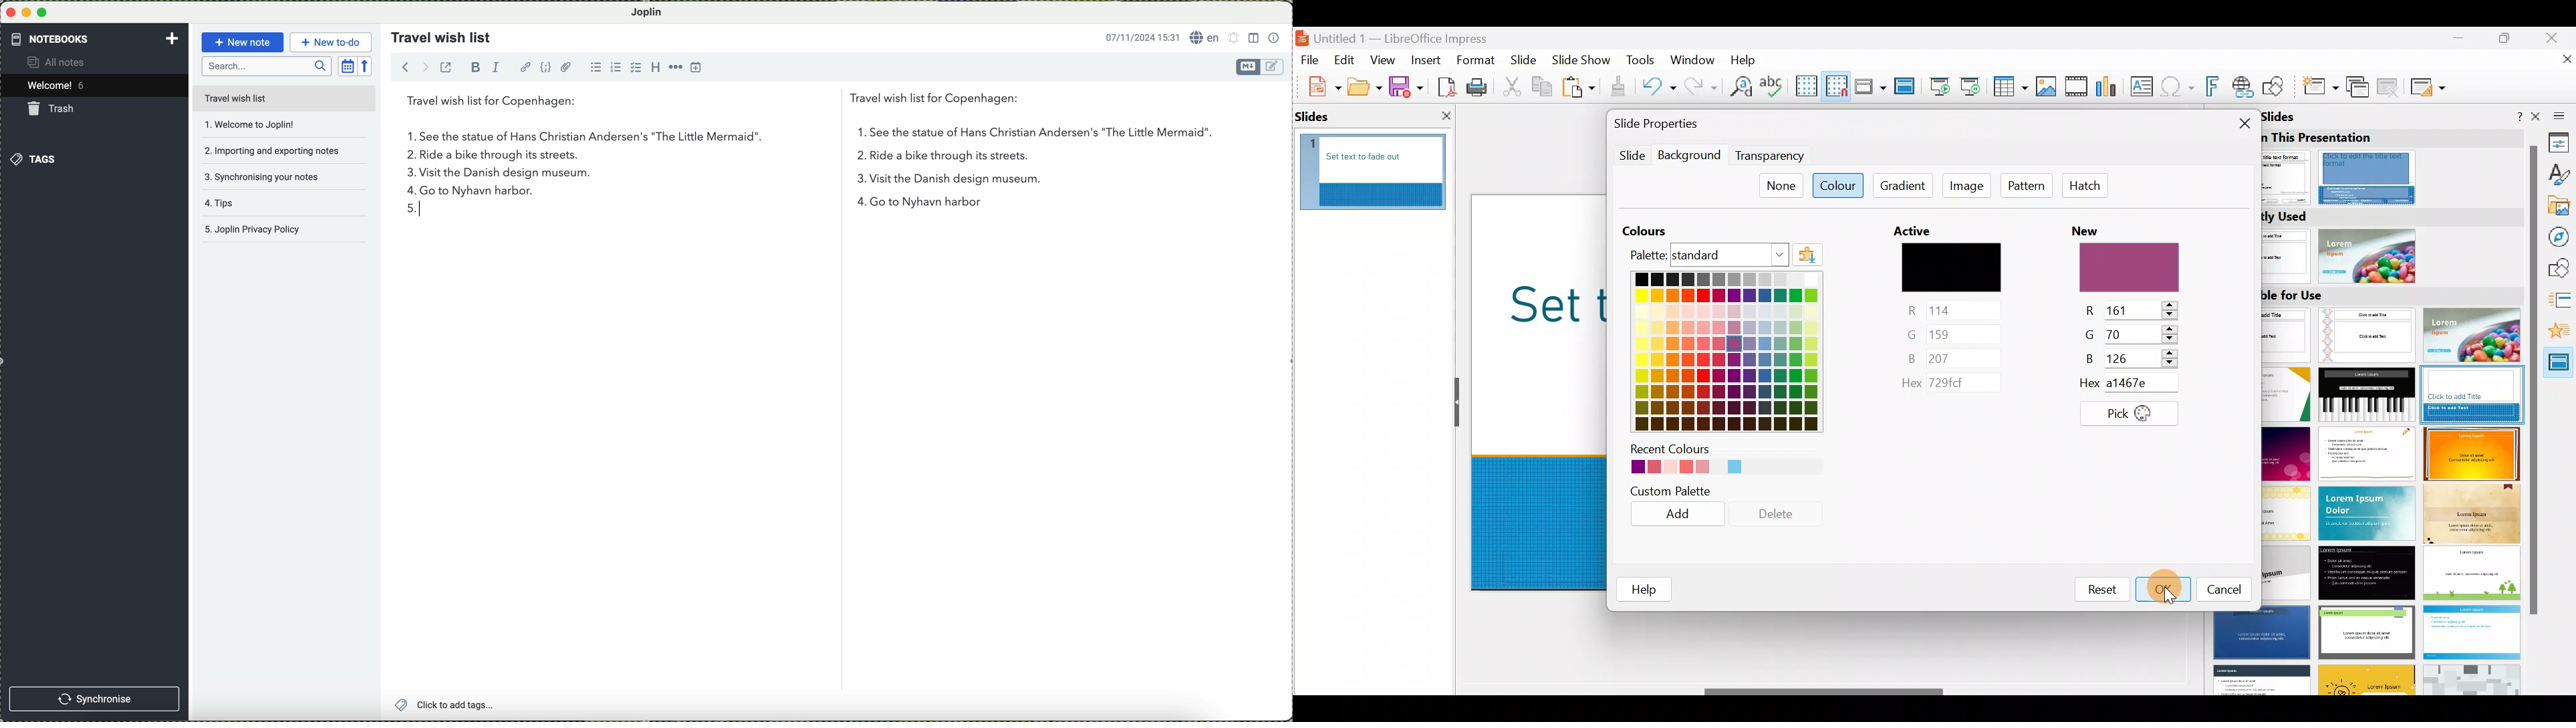 This screenshot has width=2576, height=728. Describe the element at coordinates (284, 98) in the screenshot. I see `travel wish list file` at that location.